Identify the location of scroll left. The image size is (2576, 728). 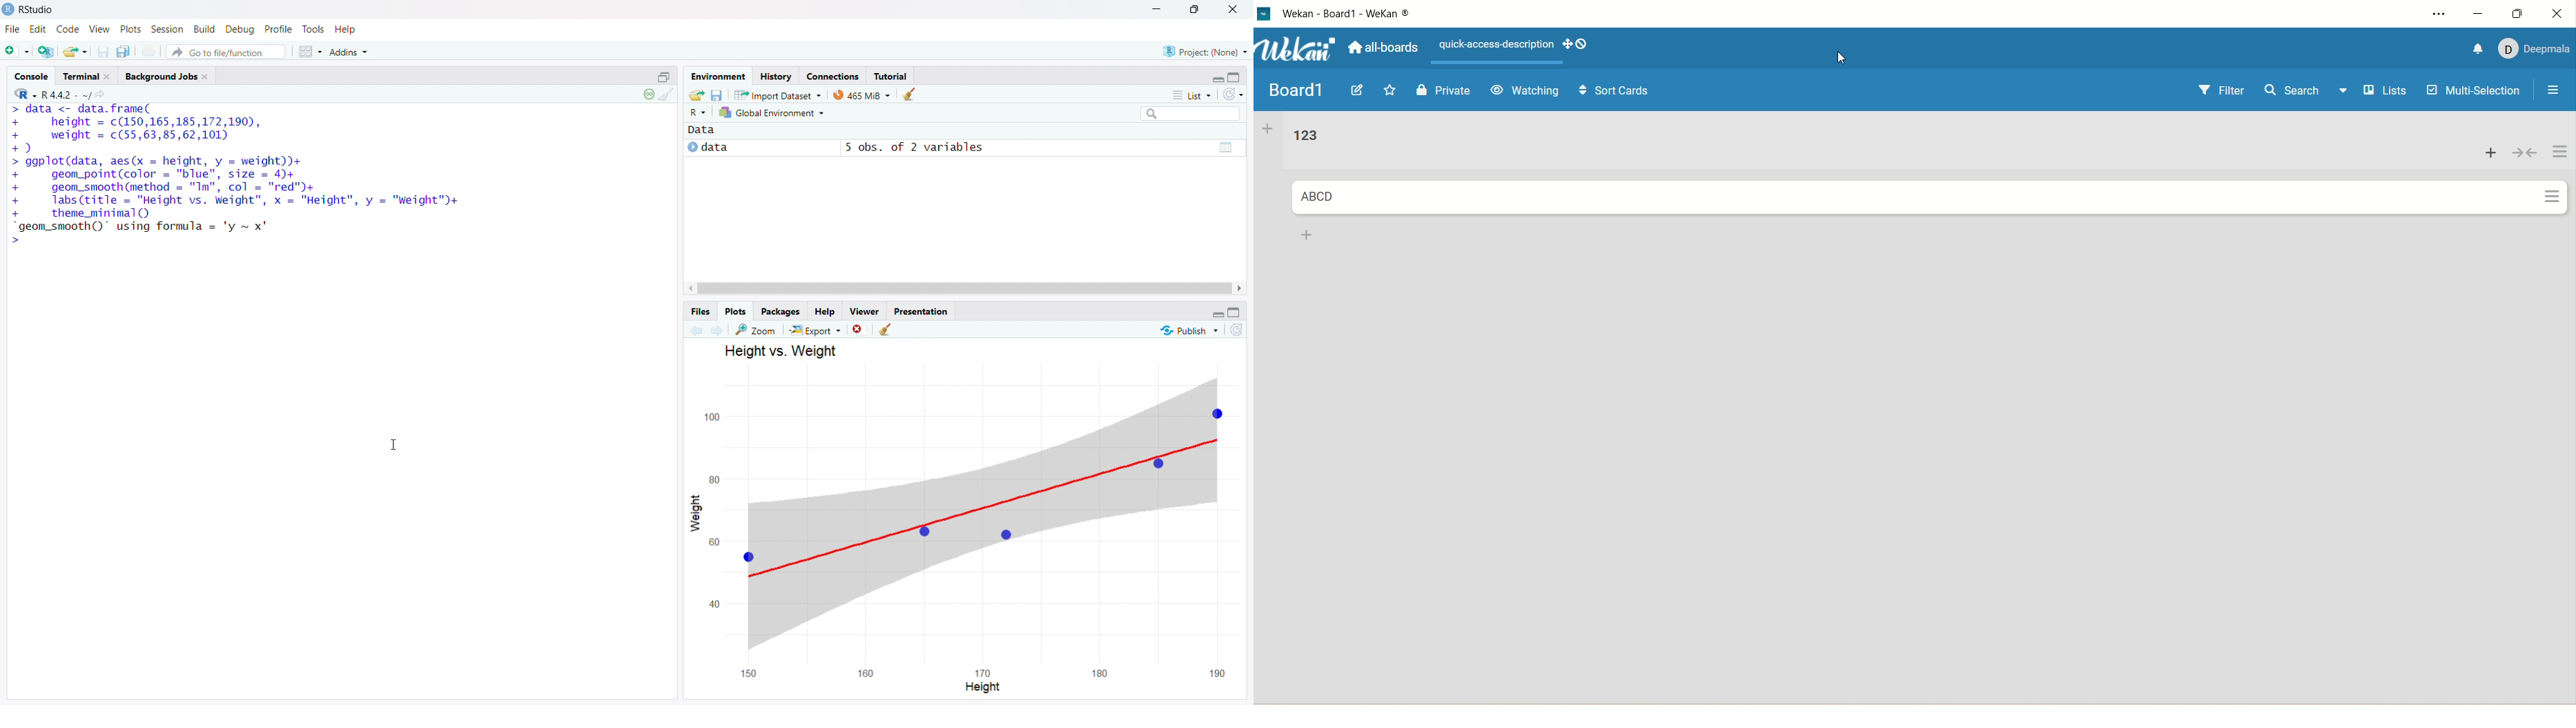
(691, 289).